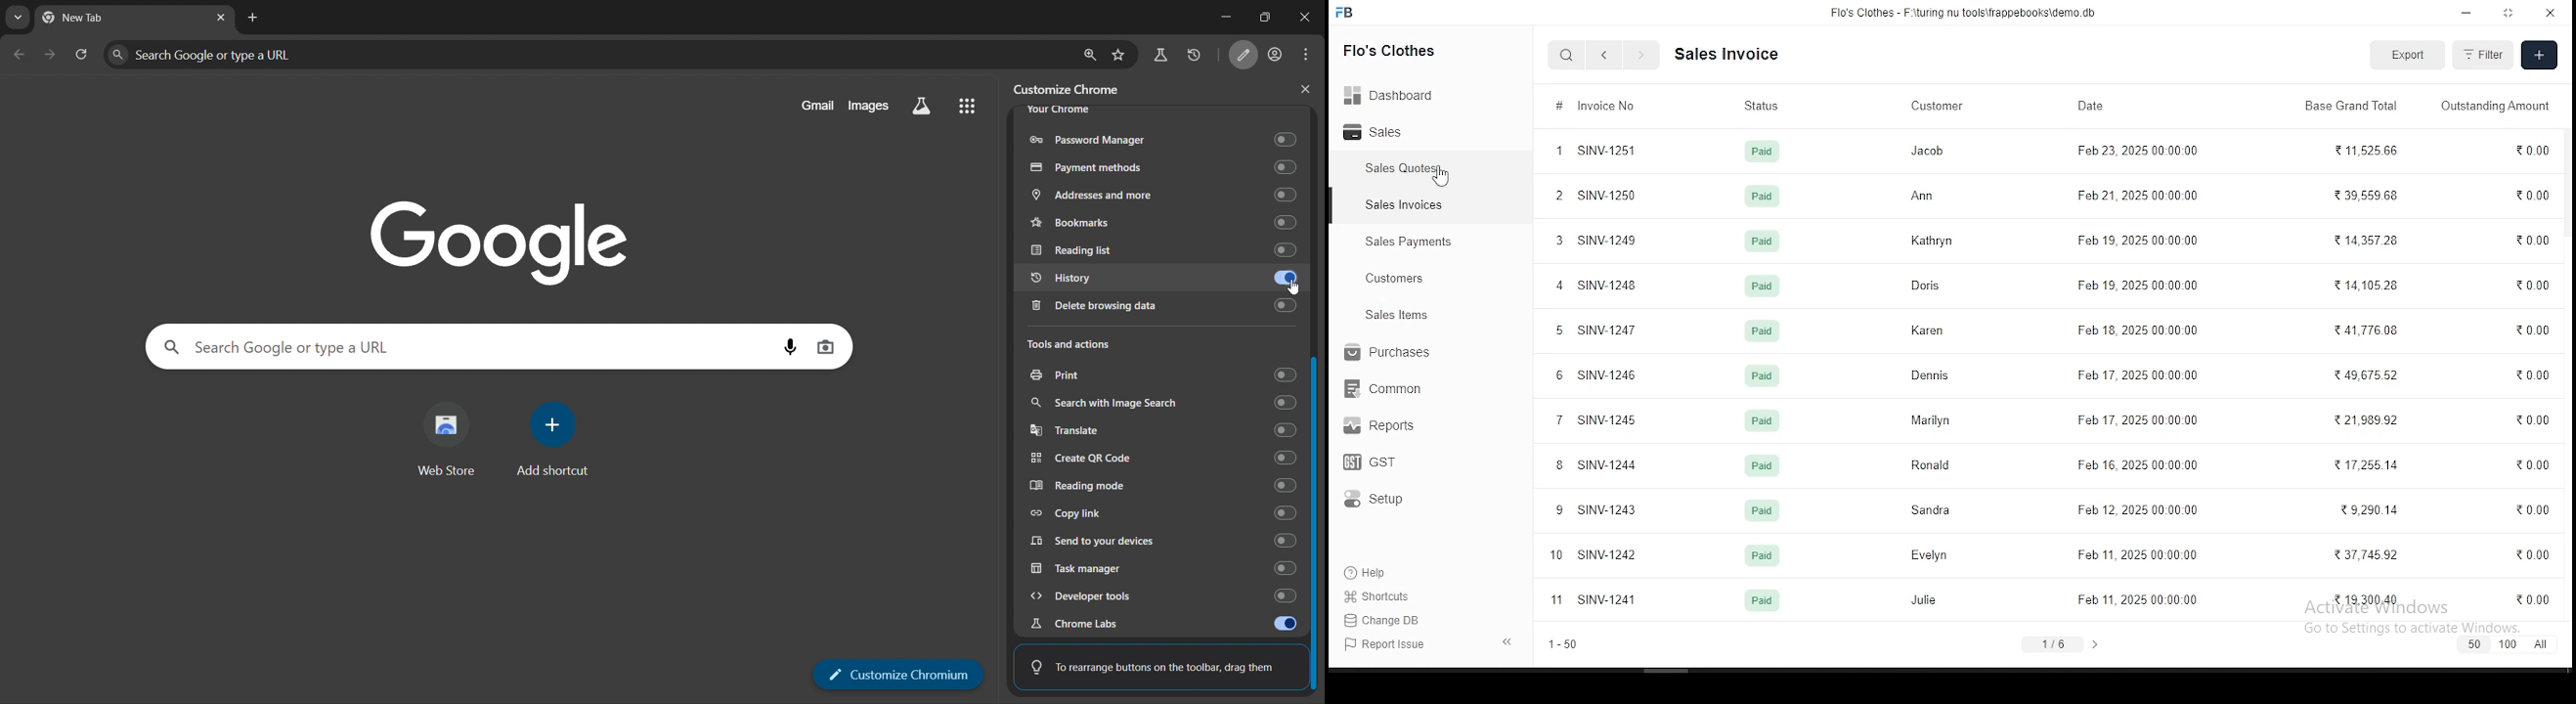 The height and width of the screenshot is (728, 2576). Describe the element at coordinates (2149, 378) in the screenshot. I see `Feb 17, 2025 00.00.00` at that location.